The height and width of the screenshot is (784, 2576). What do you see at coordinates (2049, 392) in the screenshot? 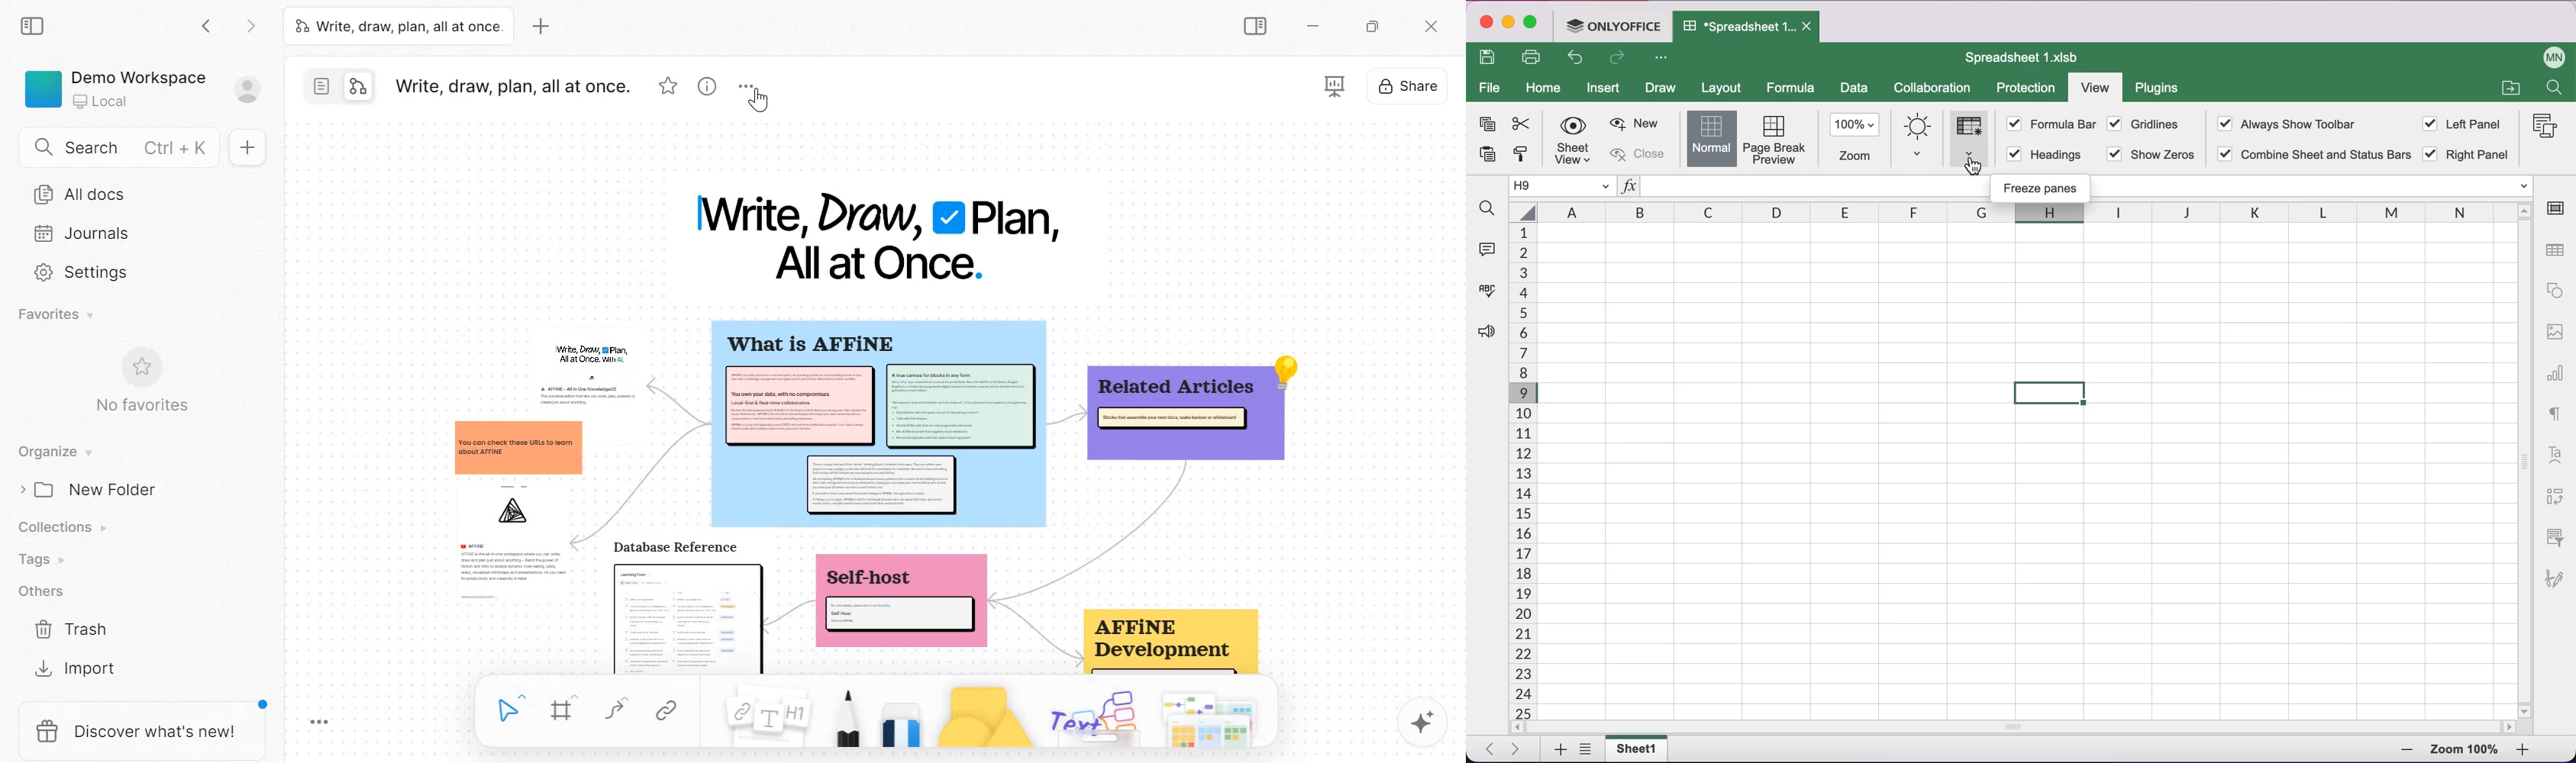
I see `selected cell` at bounding box center [2049, 392].